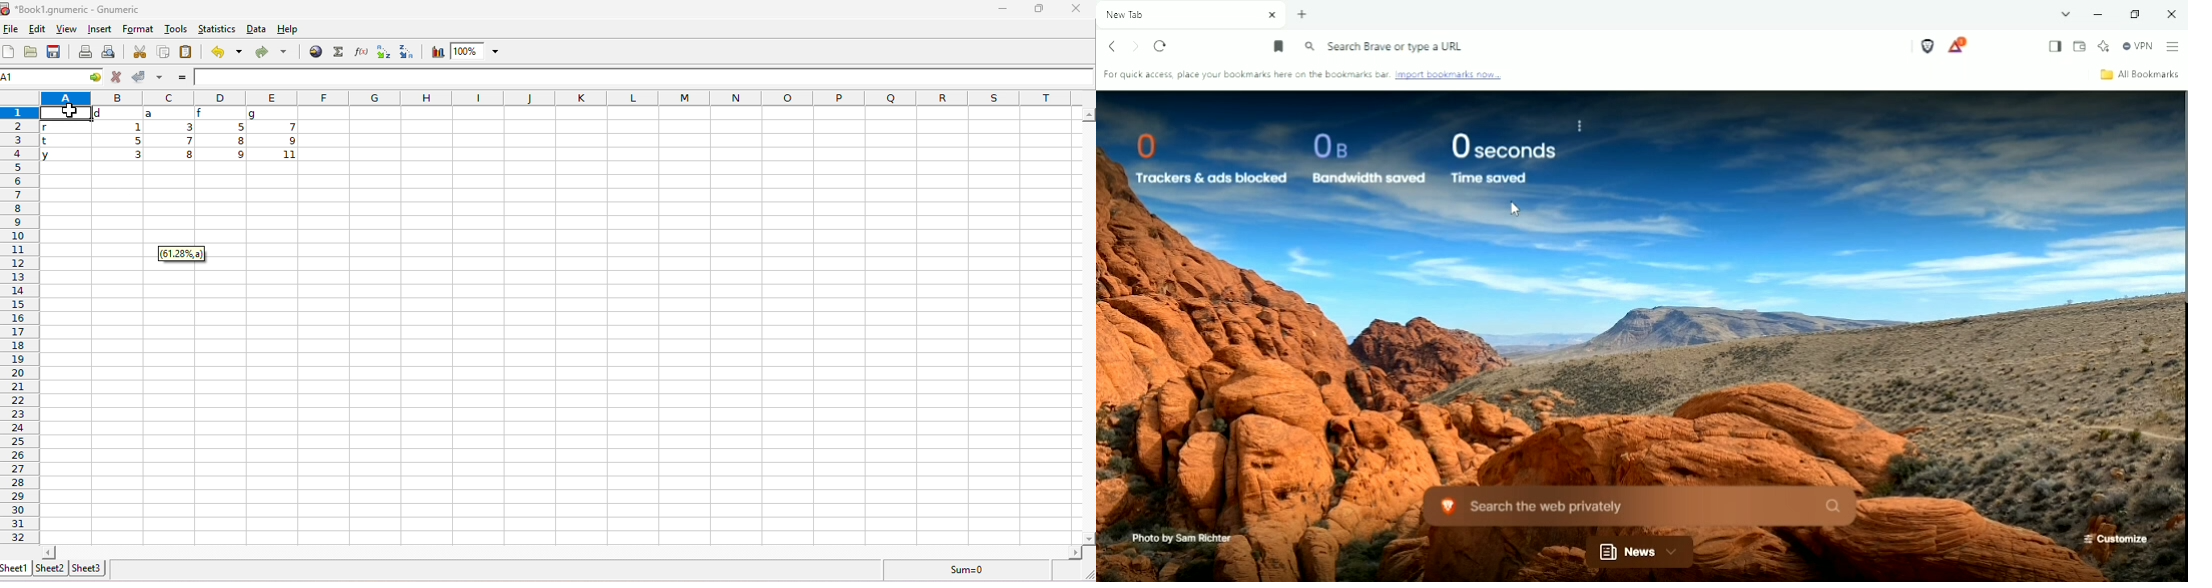 Image resolution: width=2212 pixels, height=588 pixels. I want to click on Customize, so click(2115, 539).